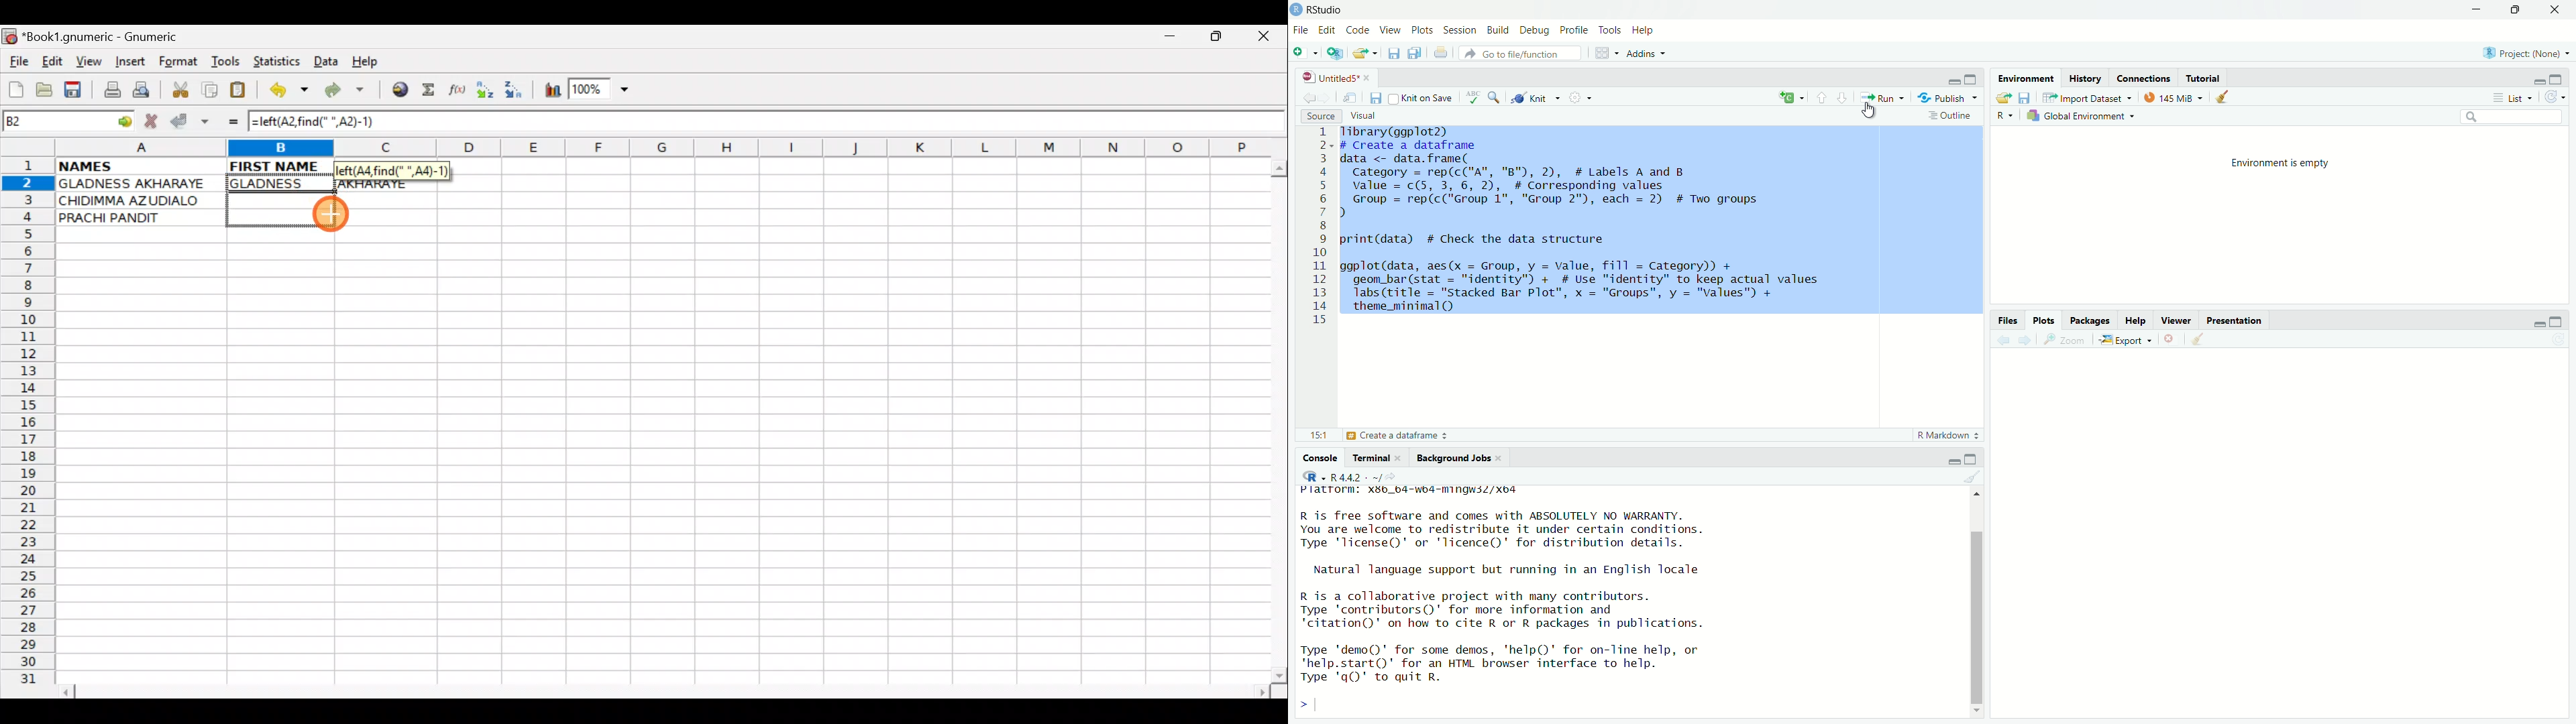  I want to click on Viewer, so click(2176, 320).